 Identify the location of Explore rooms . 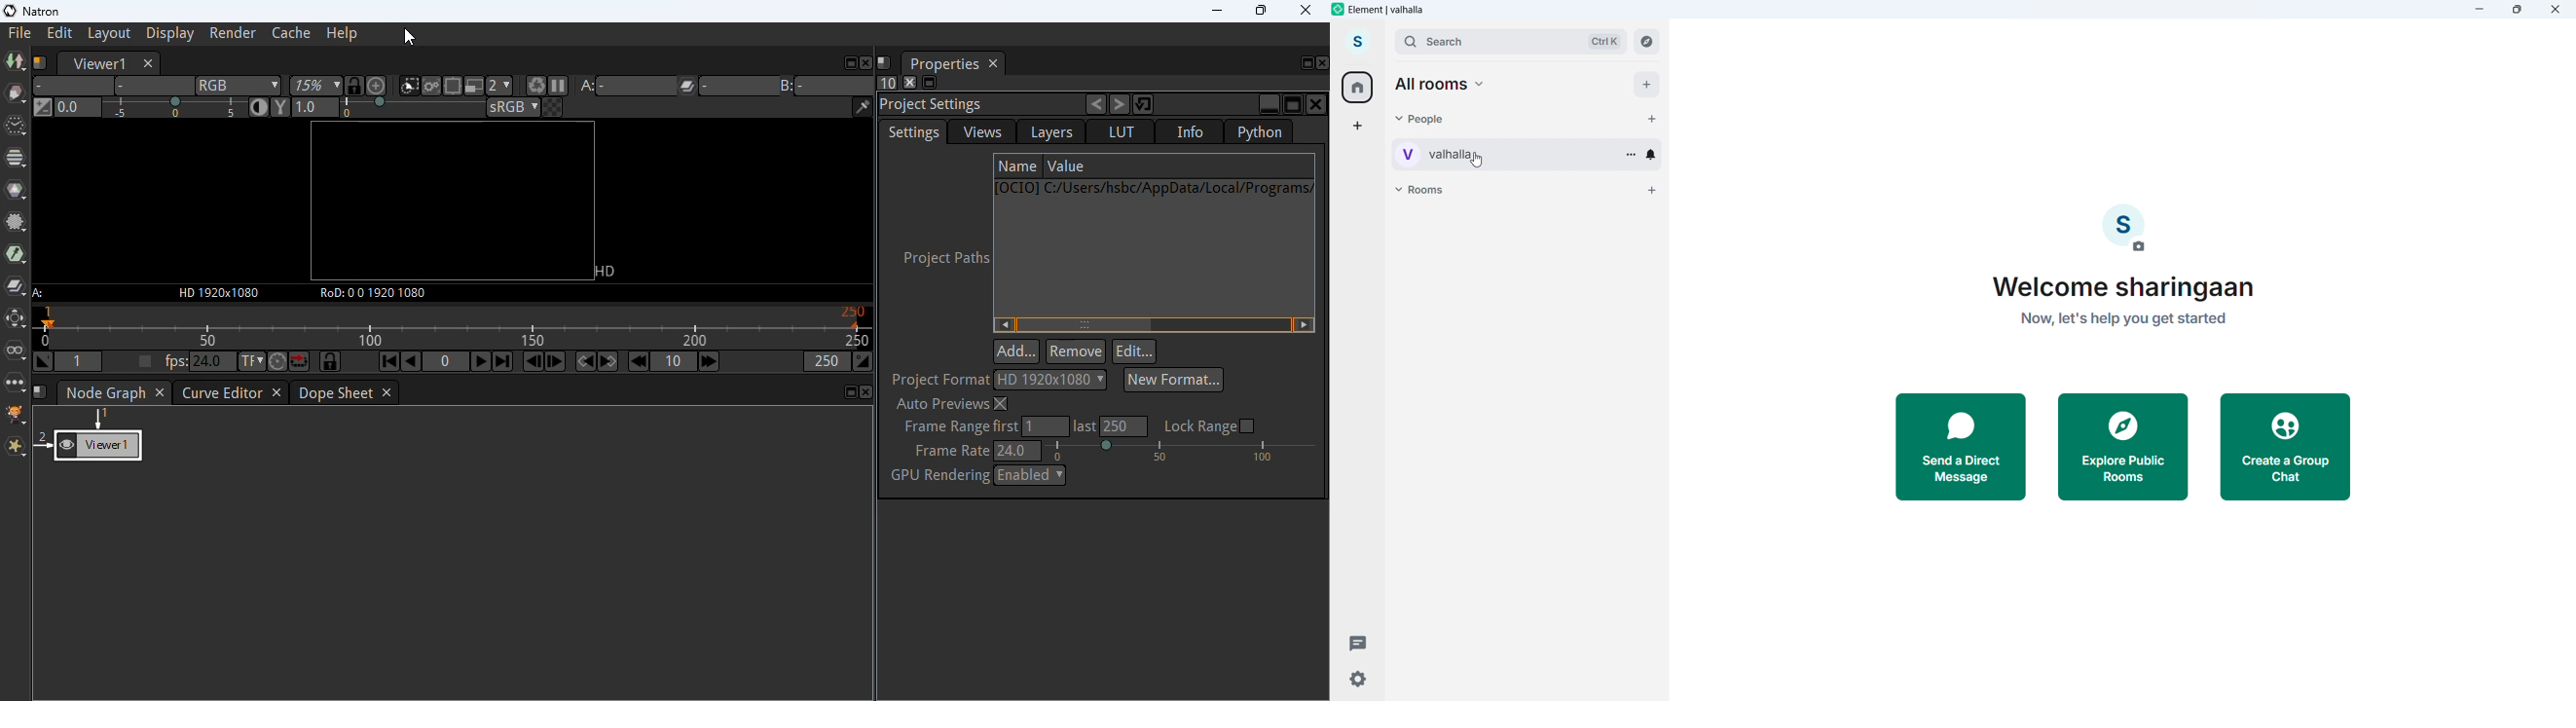
(1647, 42).